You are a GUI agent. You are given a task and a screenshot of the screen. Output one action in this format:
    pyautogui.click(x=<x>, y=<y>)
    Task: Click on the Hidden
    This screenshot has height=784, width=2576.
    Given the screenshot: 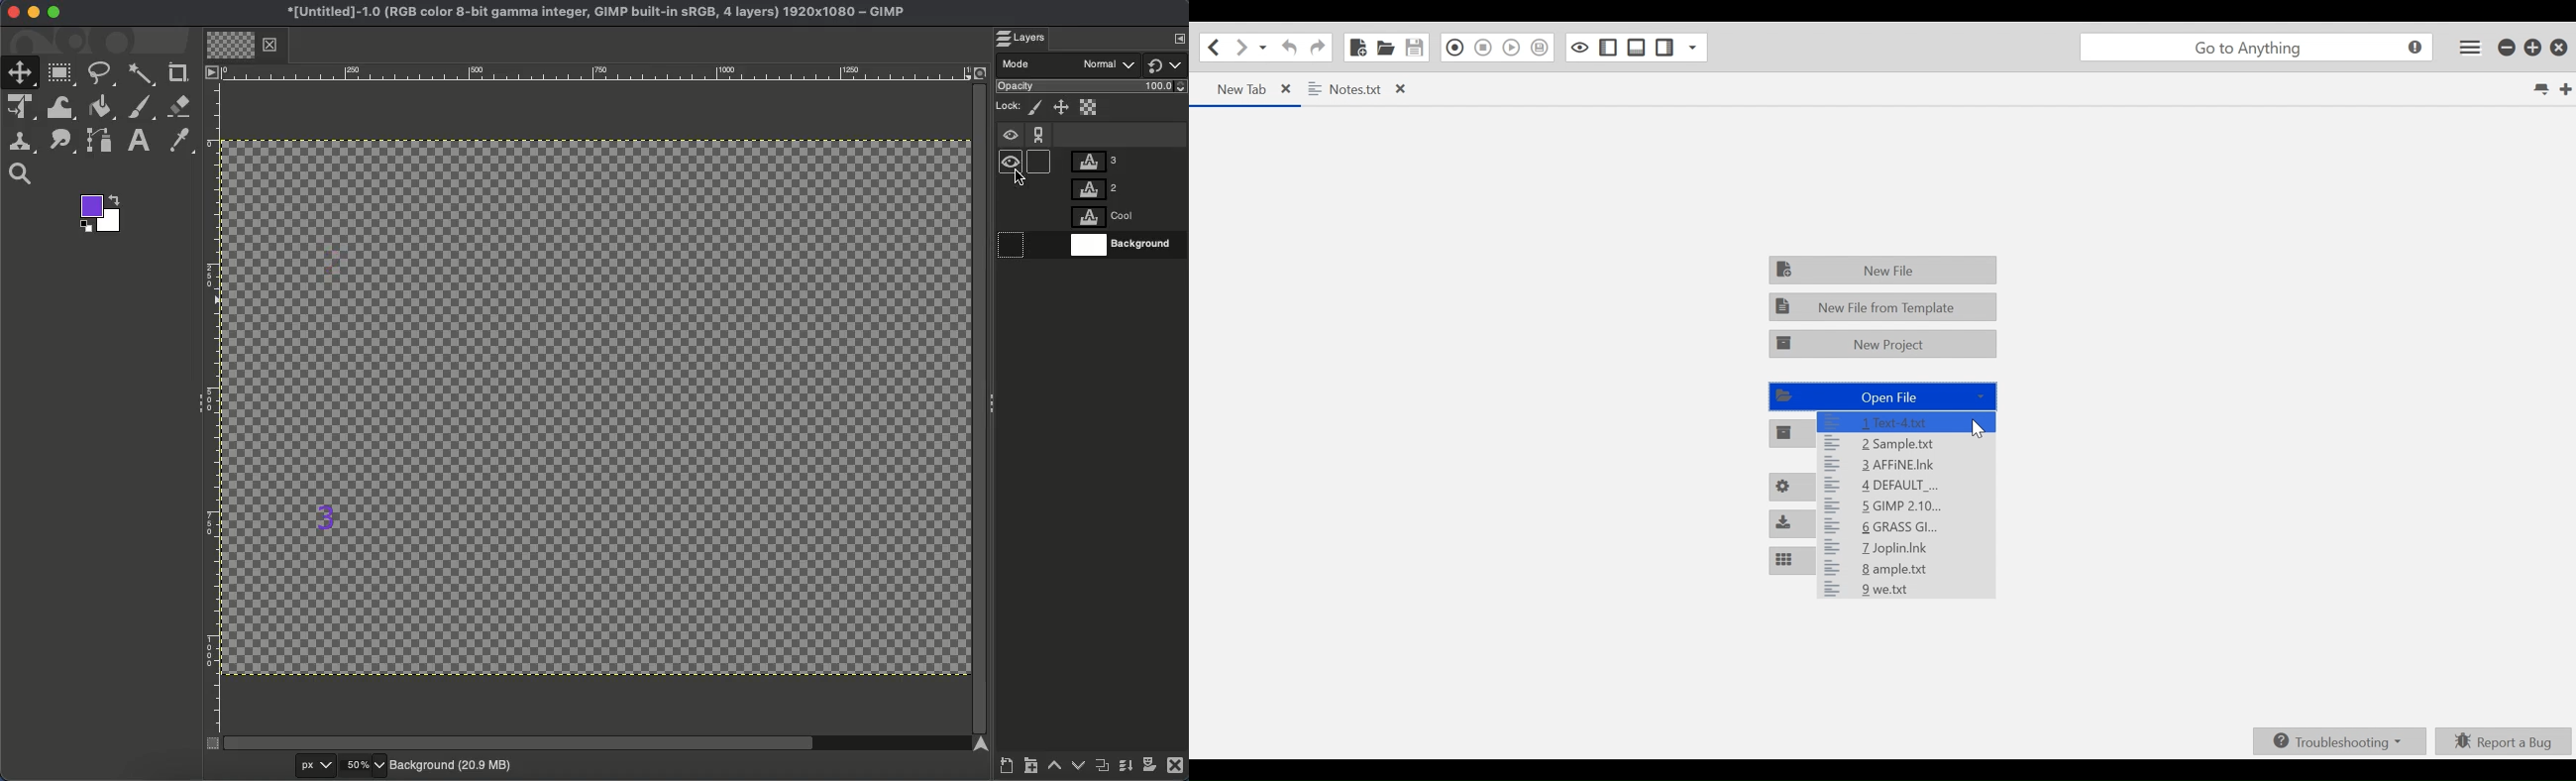 What is the action you would take?
    pyautogui.click(x=1015, y=186)
    